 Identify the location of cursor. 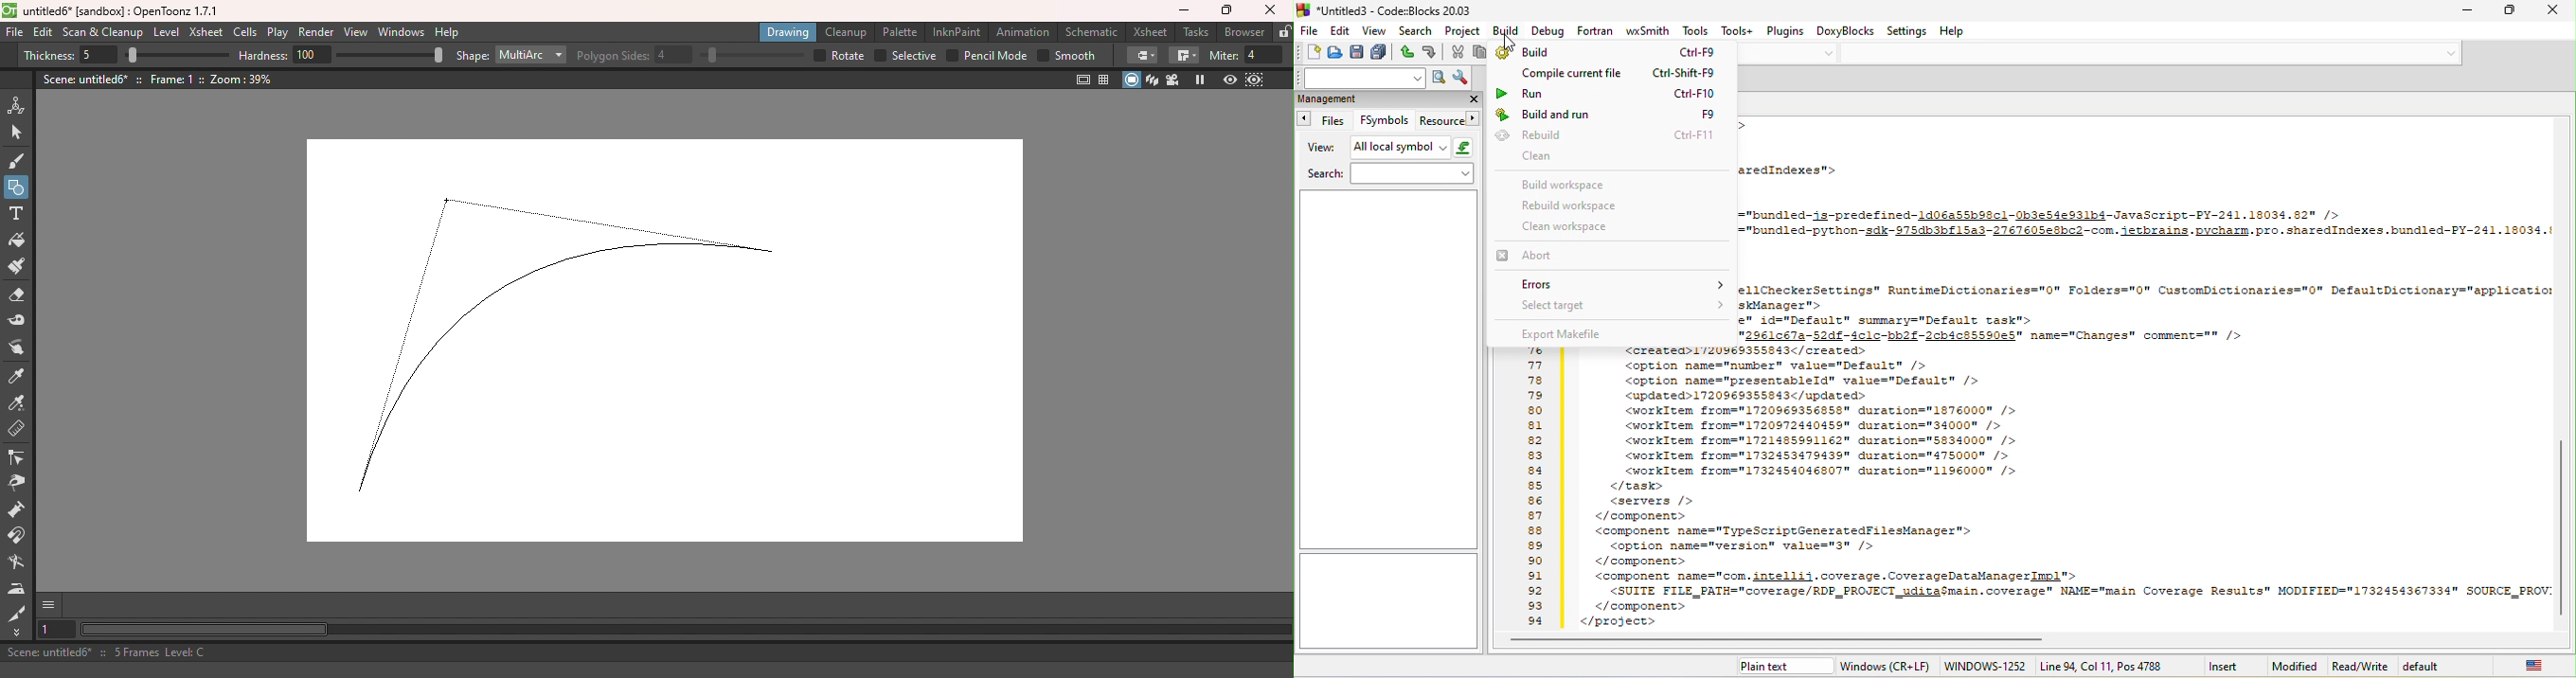
(1509, 42).